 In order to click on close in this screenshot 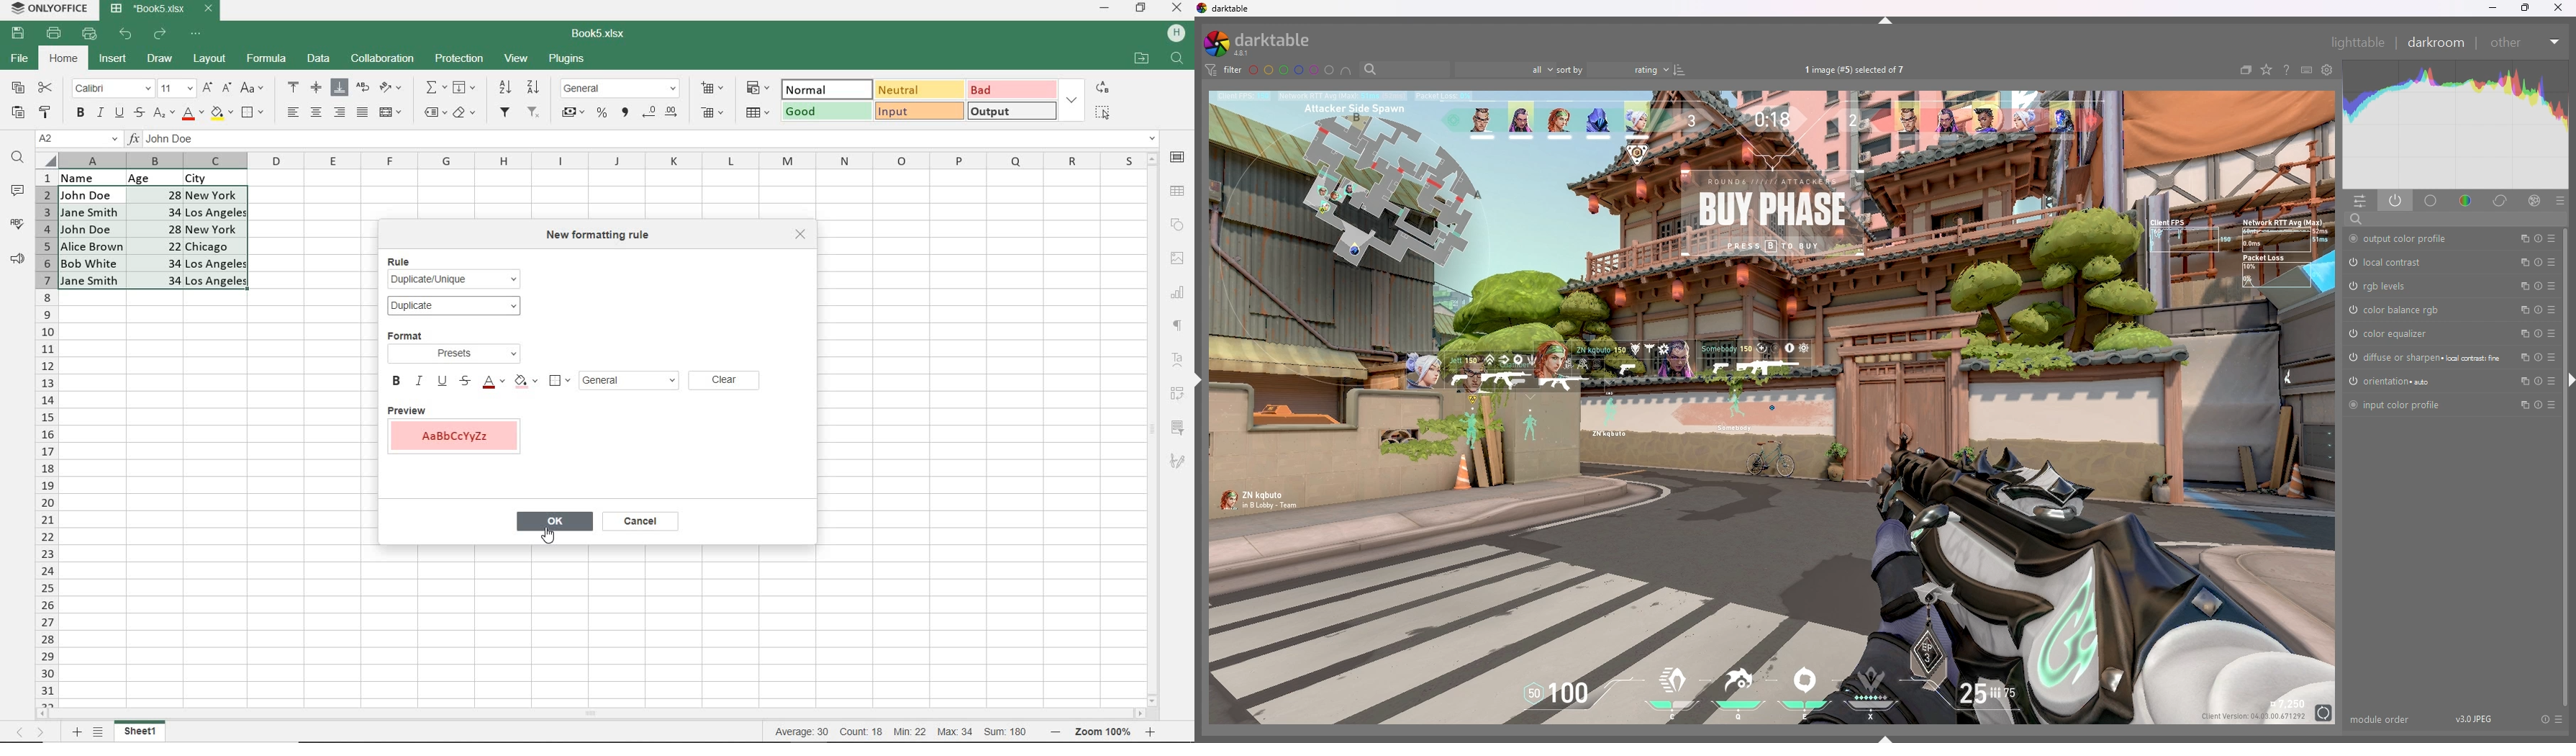, I will do `click(2560, 6)`.